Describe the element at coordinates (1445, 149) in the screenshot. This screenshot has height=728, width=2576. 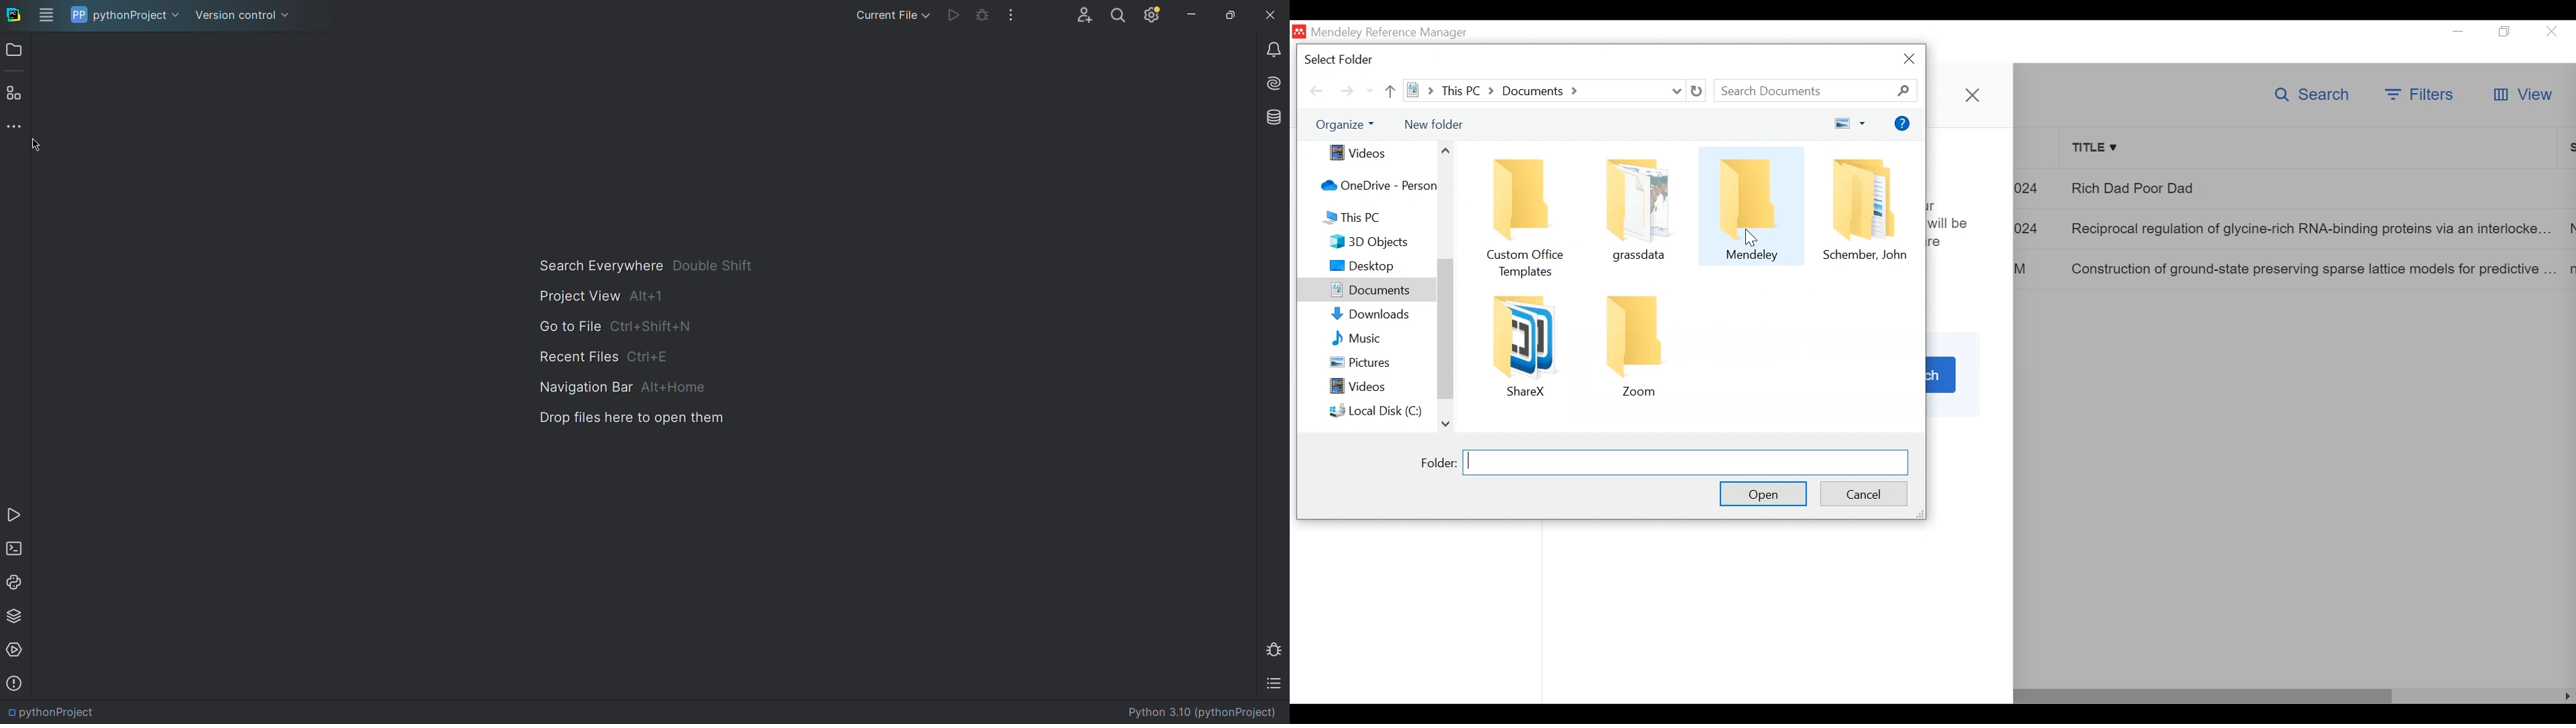
I see `Scroll up` at that location.